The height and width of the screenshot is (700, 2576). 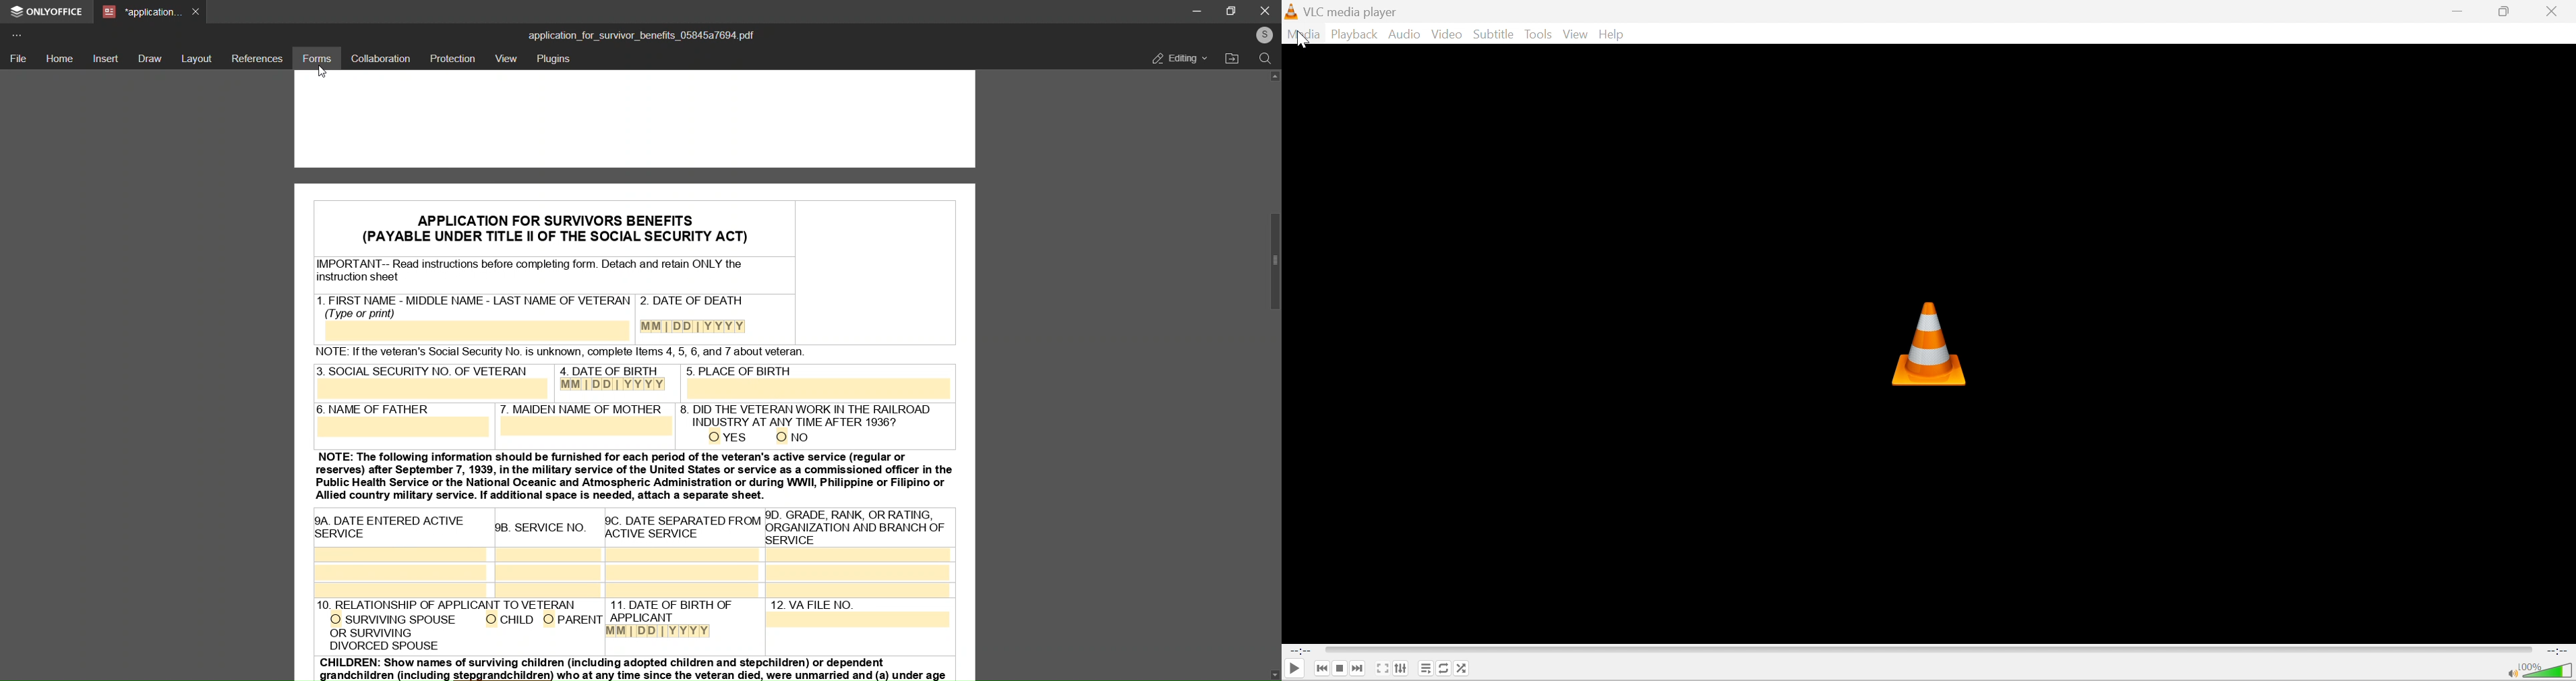 What do you see at coordinates (150, 58) in the screenshot?
I see `draw` at bounding box center [150, 58].